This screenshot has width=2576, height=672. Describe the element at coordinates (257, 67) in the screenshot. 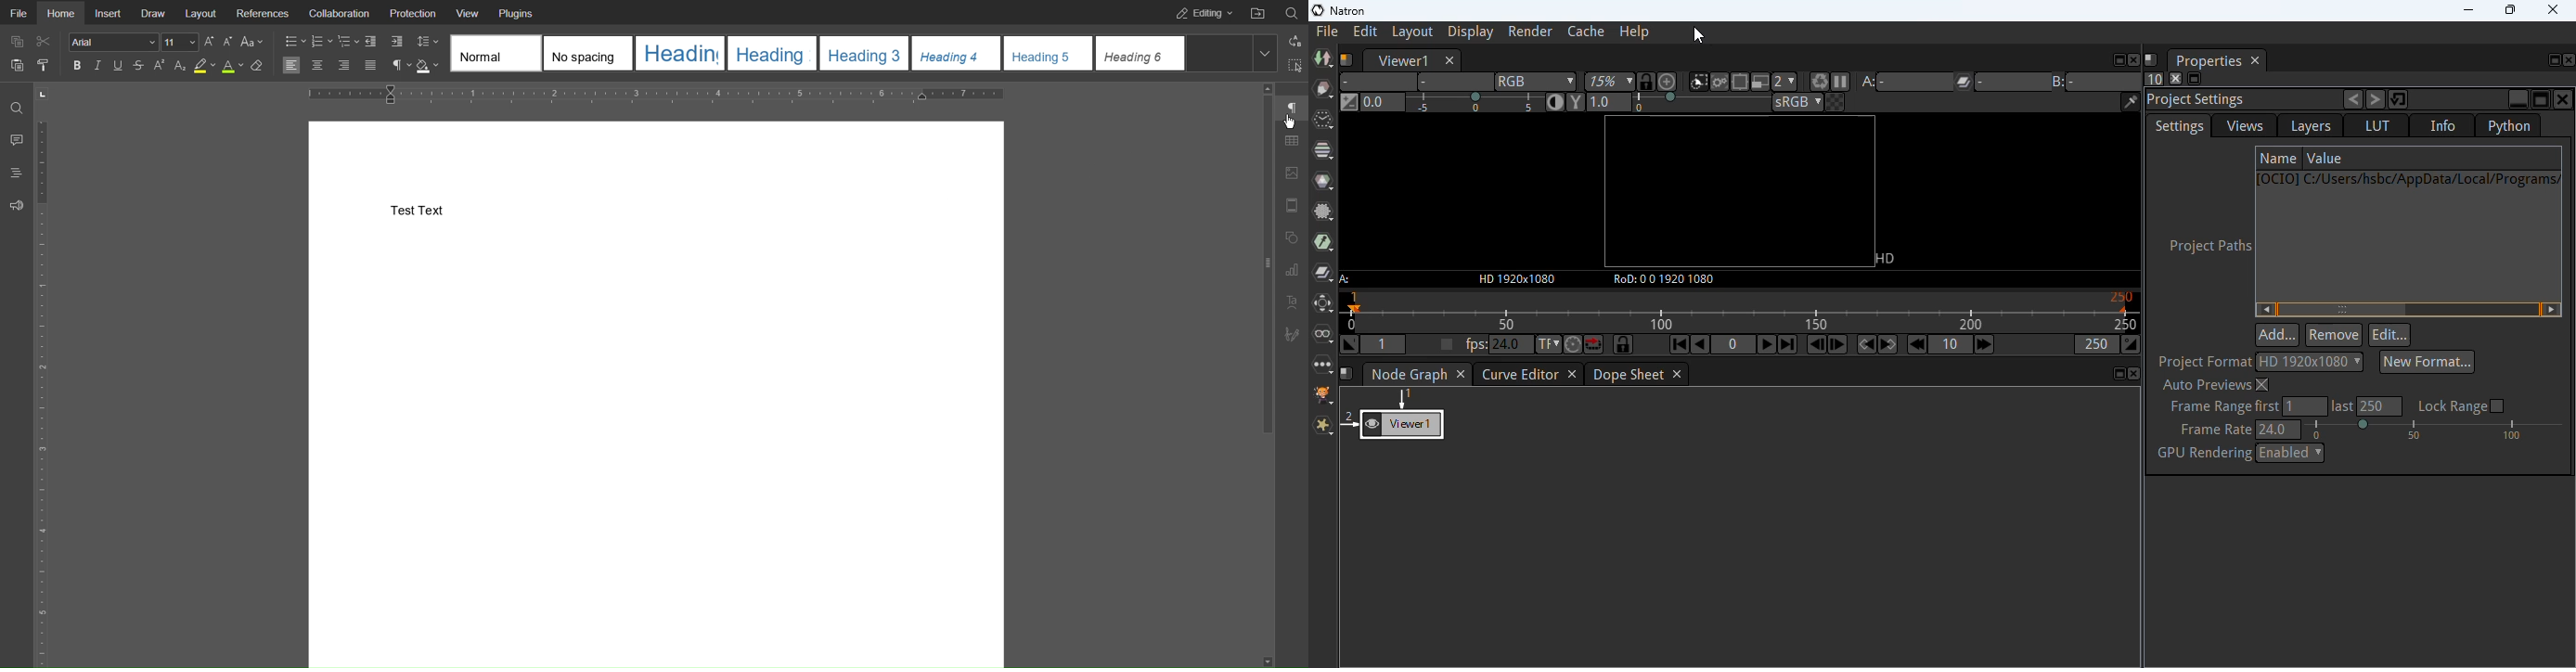

I see `Erase` at that location.